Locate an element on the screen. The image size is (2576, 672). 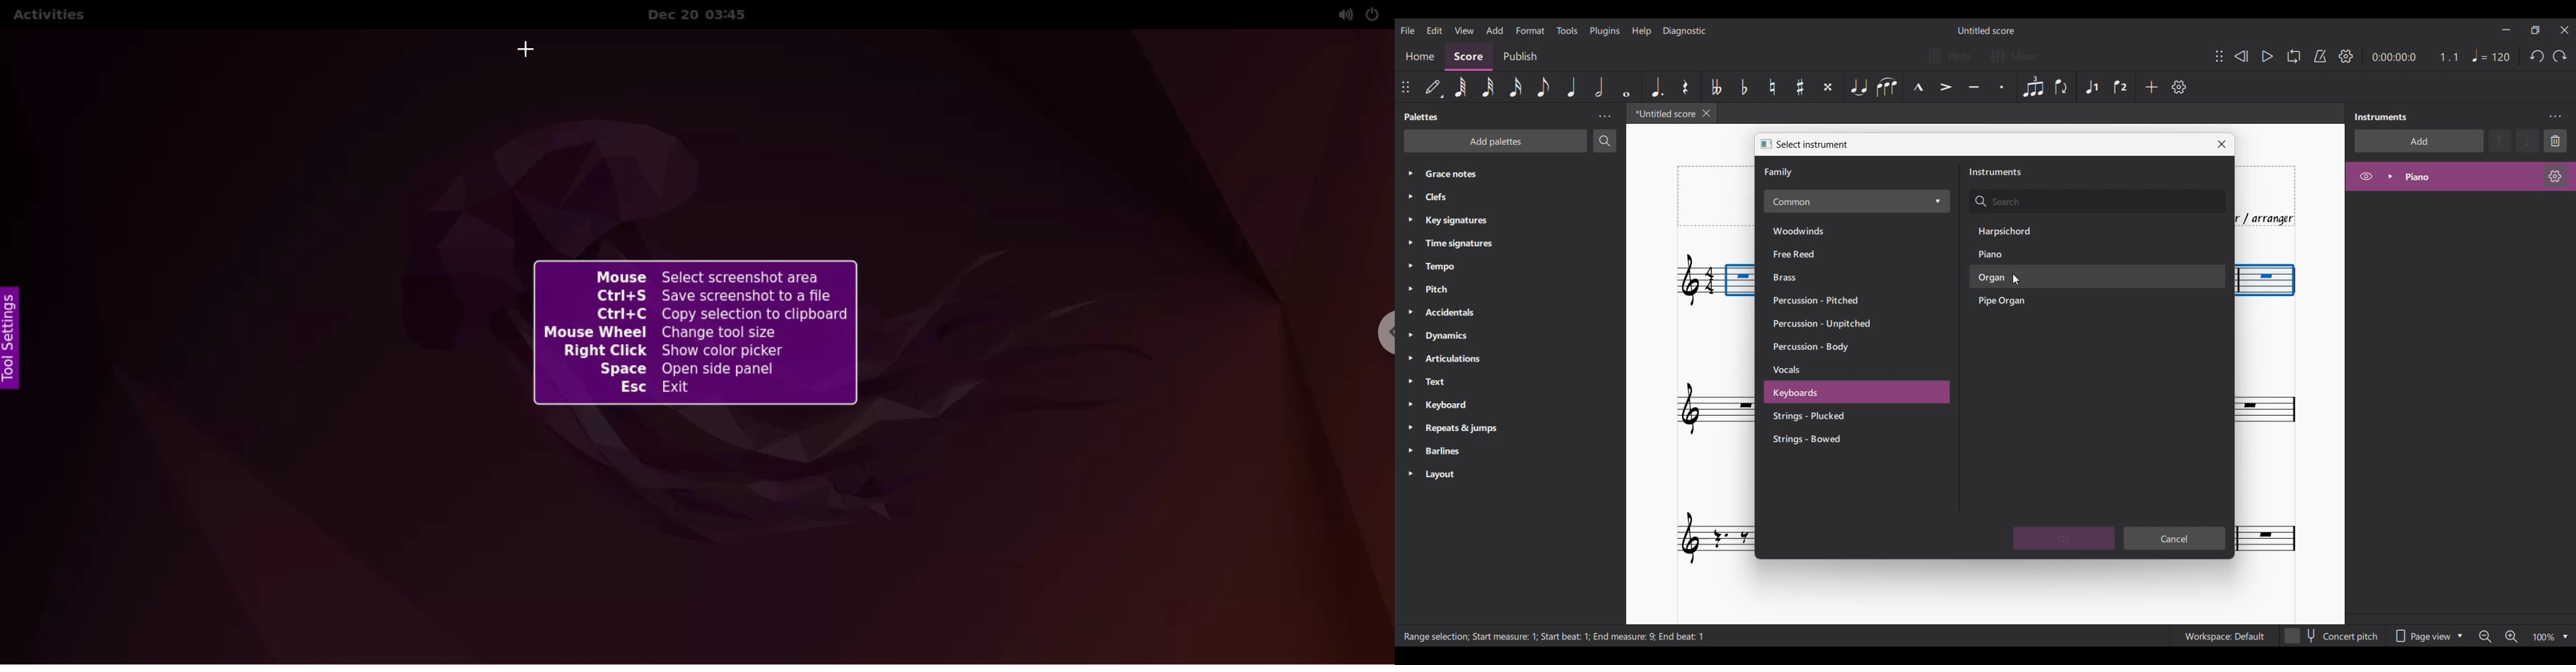
Accent is located at coordinates (1945, 87).